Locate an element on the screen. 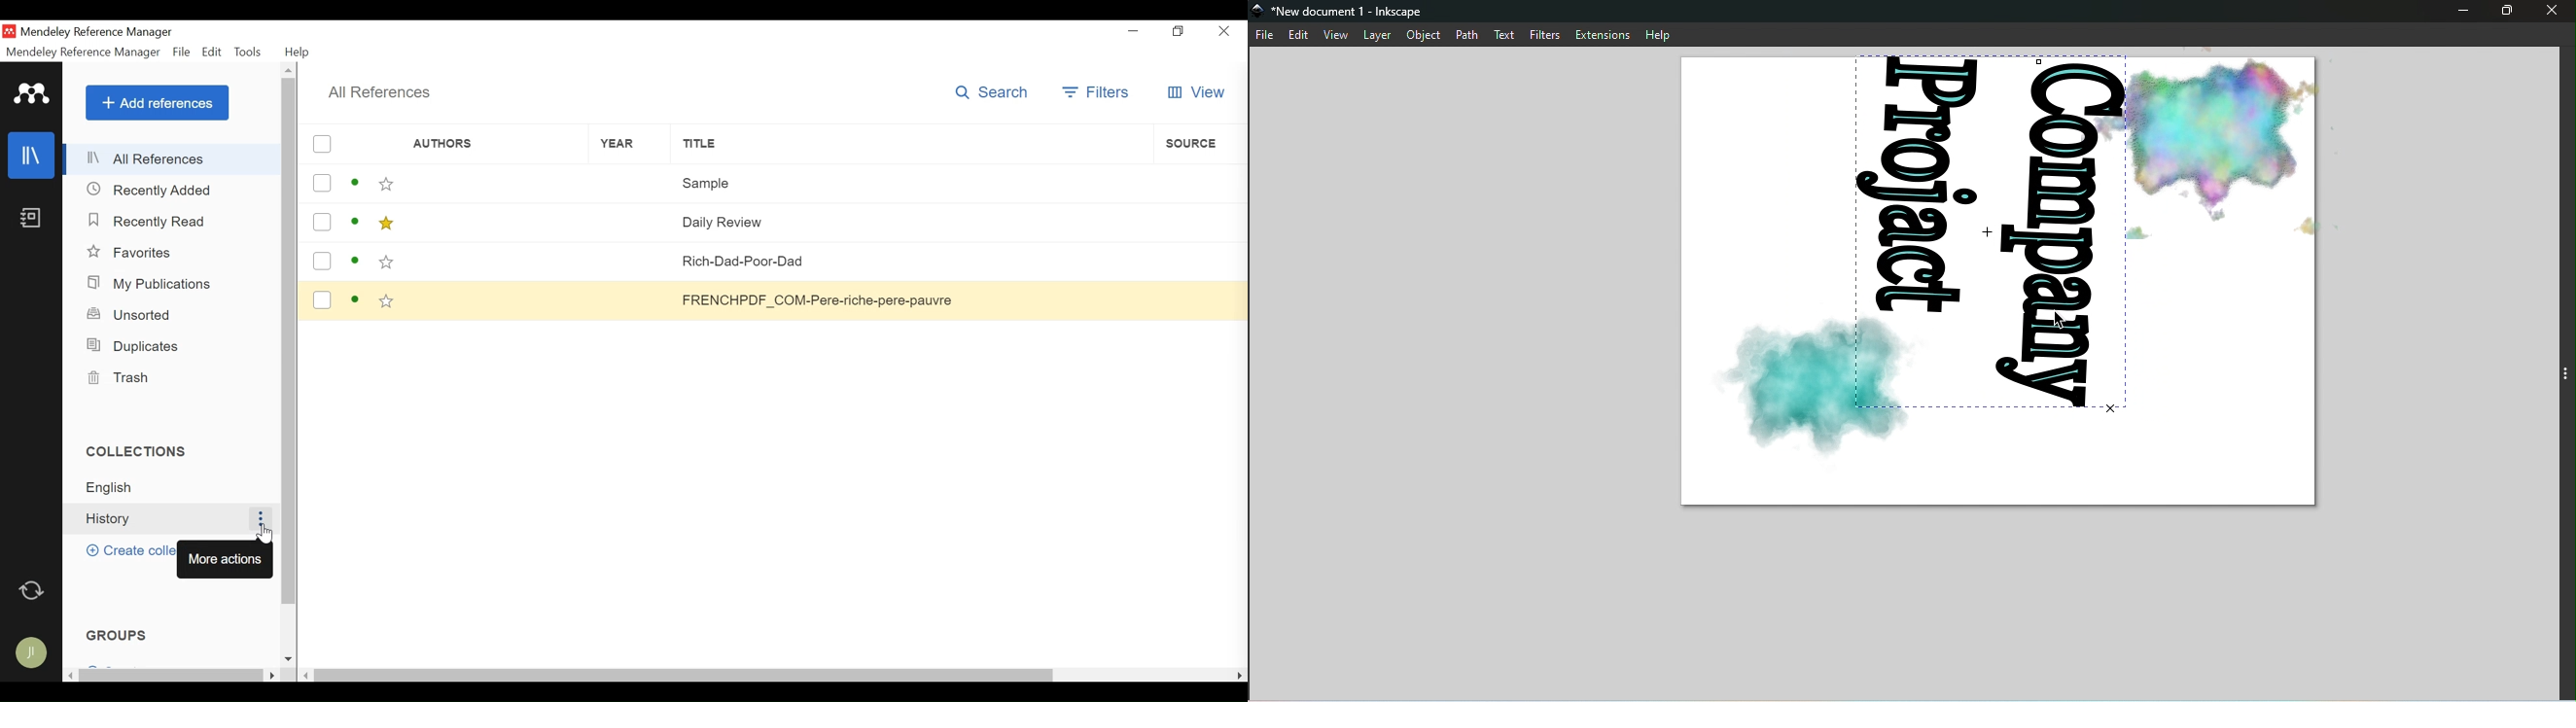  Mendeley Desktop Icon is located at coordinates (10, 31).